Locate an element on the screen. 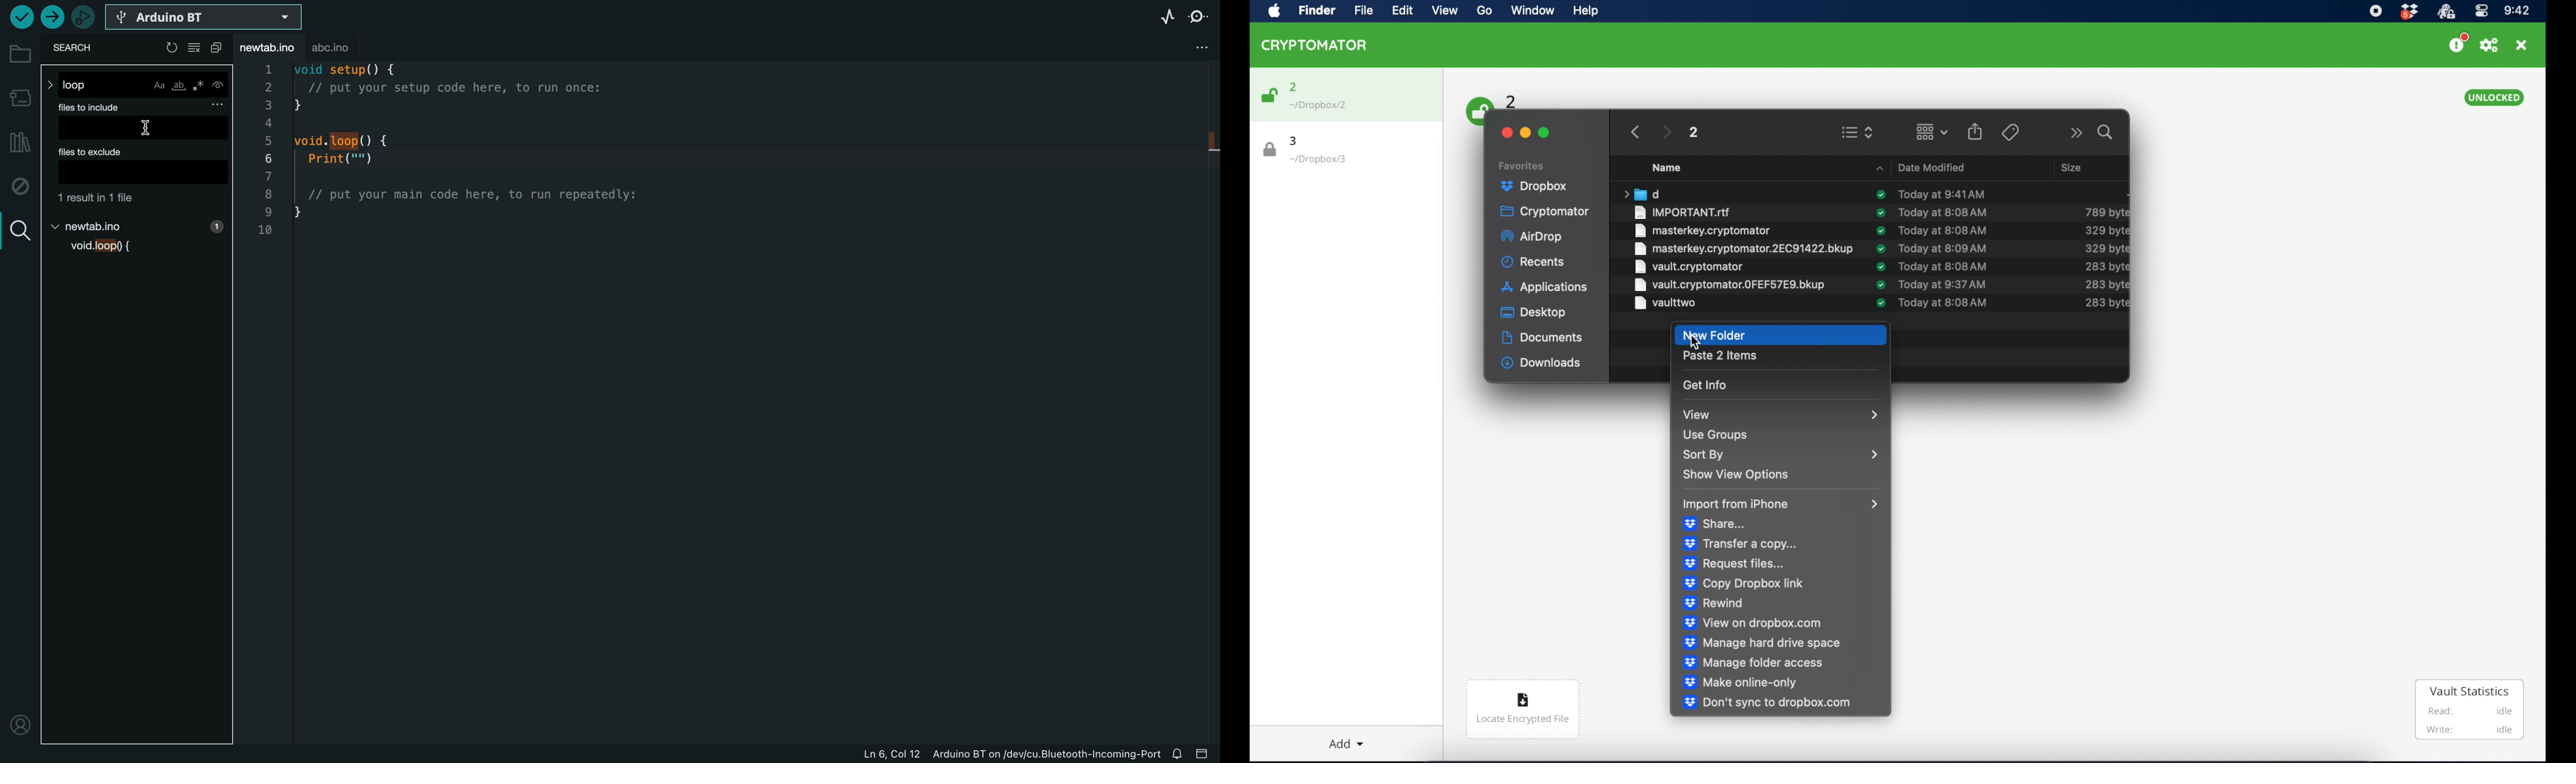 This screenshot has width=2576, height=784. file is located at coordinates (1360, 11).